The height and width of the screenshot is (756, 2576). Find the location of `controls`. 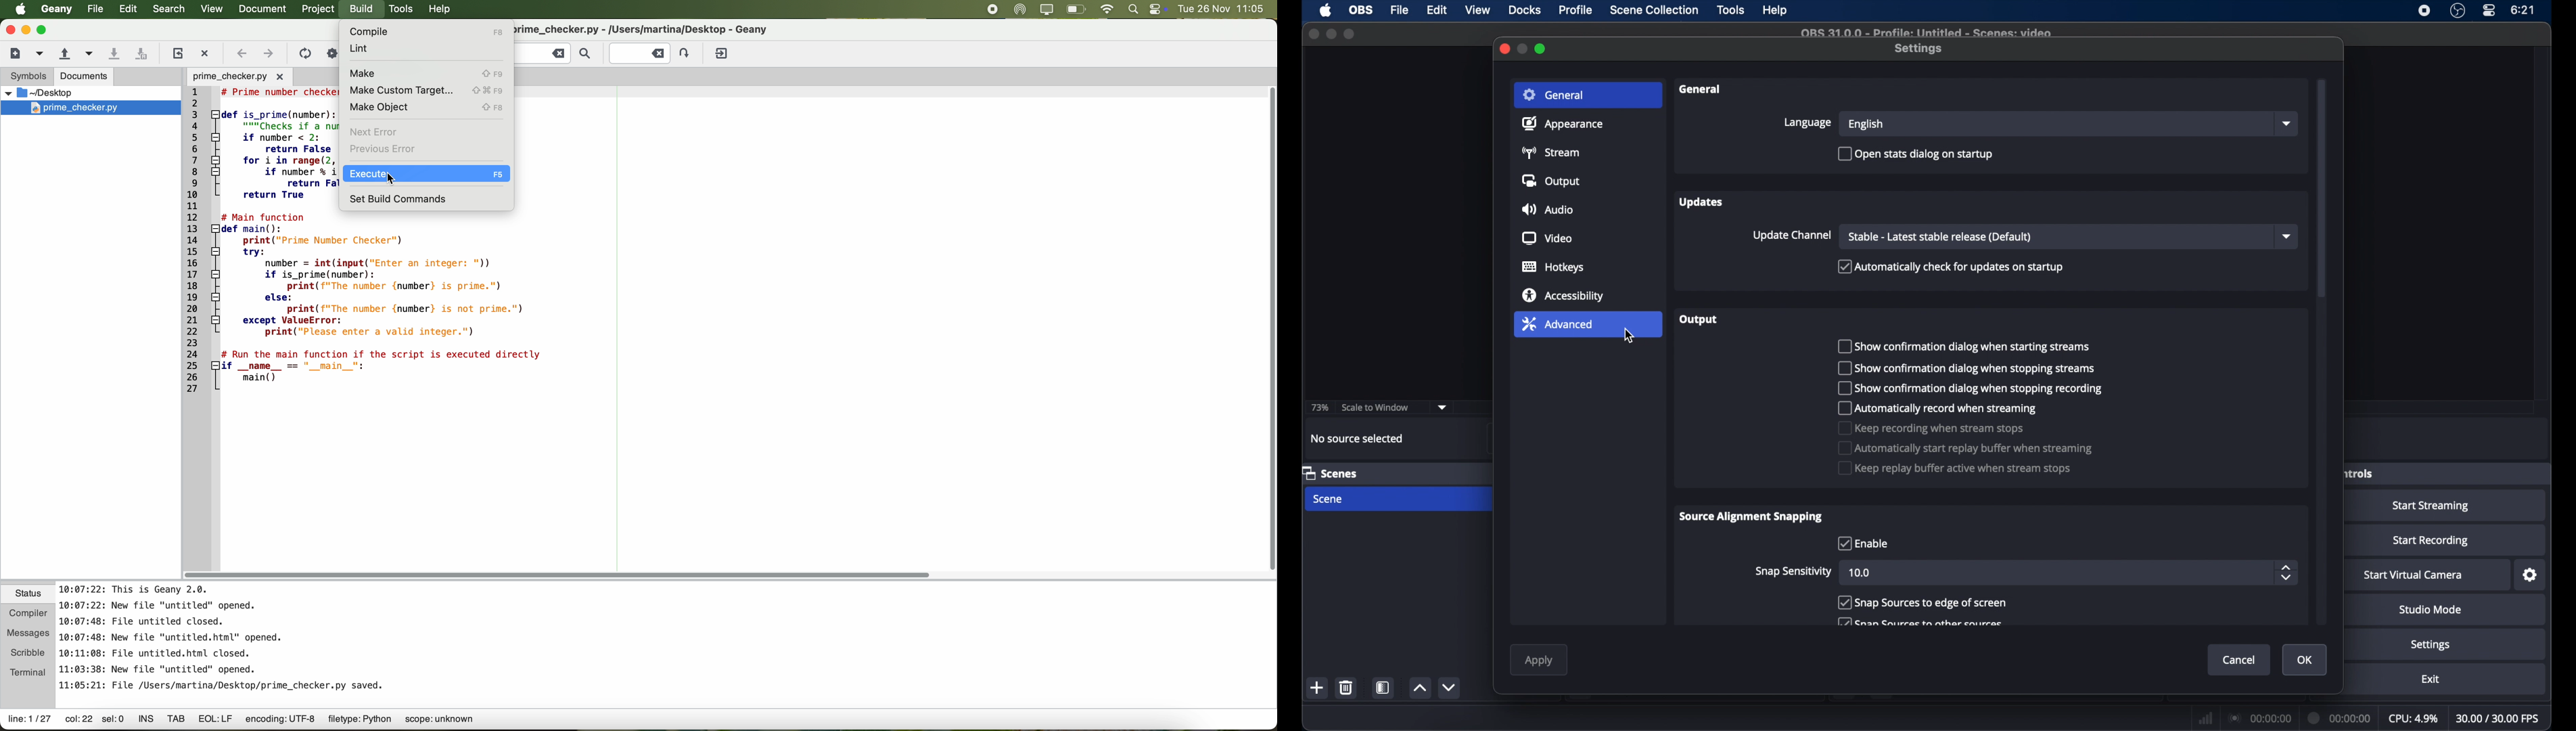

controls is located at coordinates (2358, 475).